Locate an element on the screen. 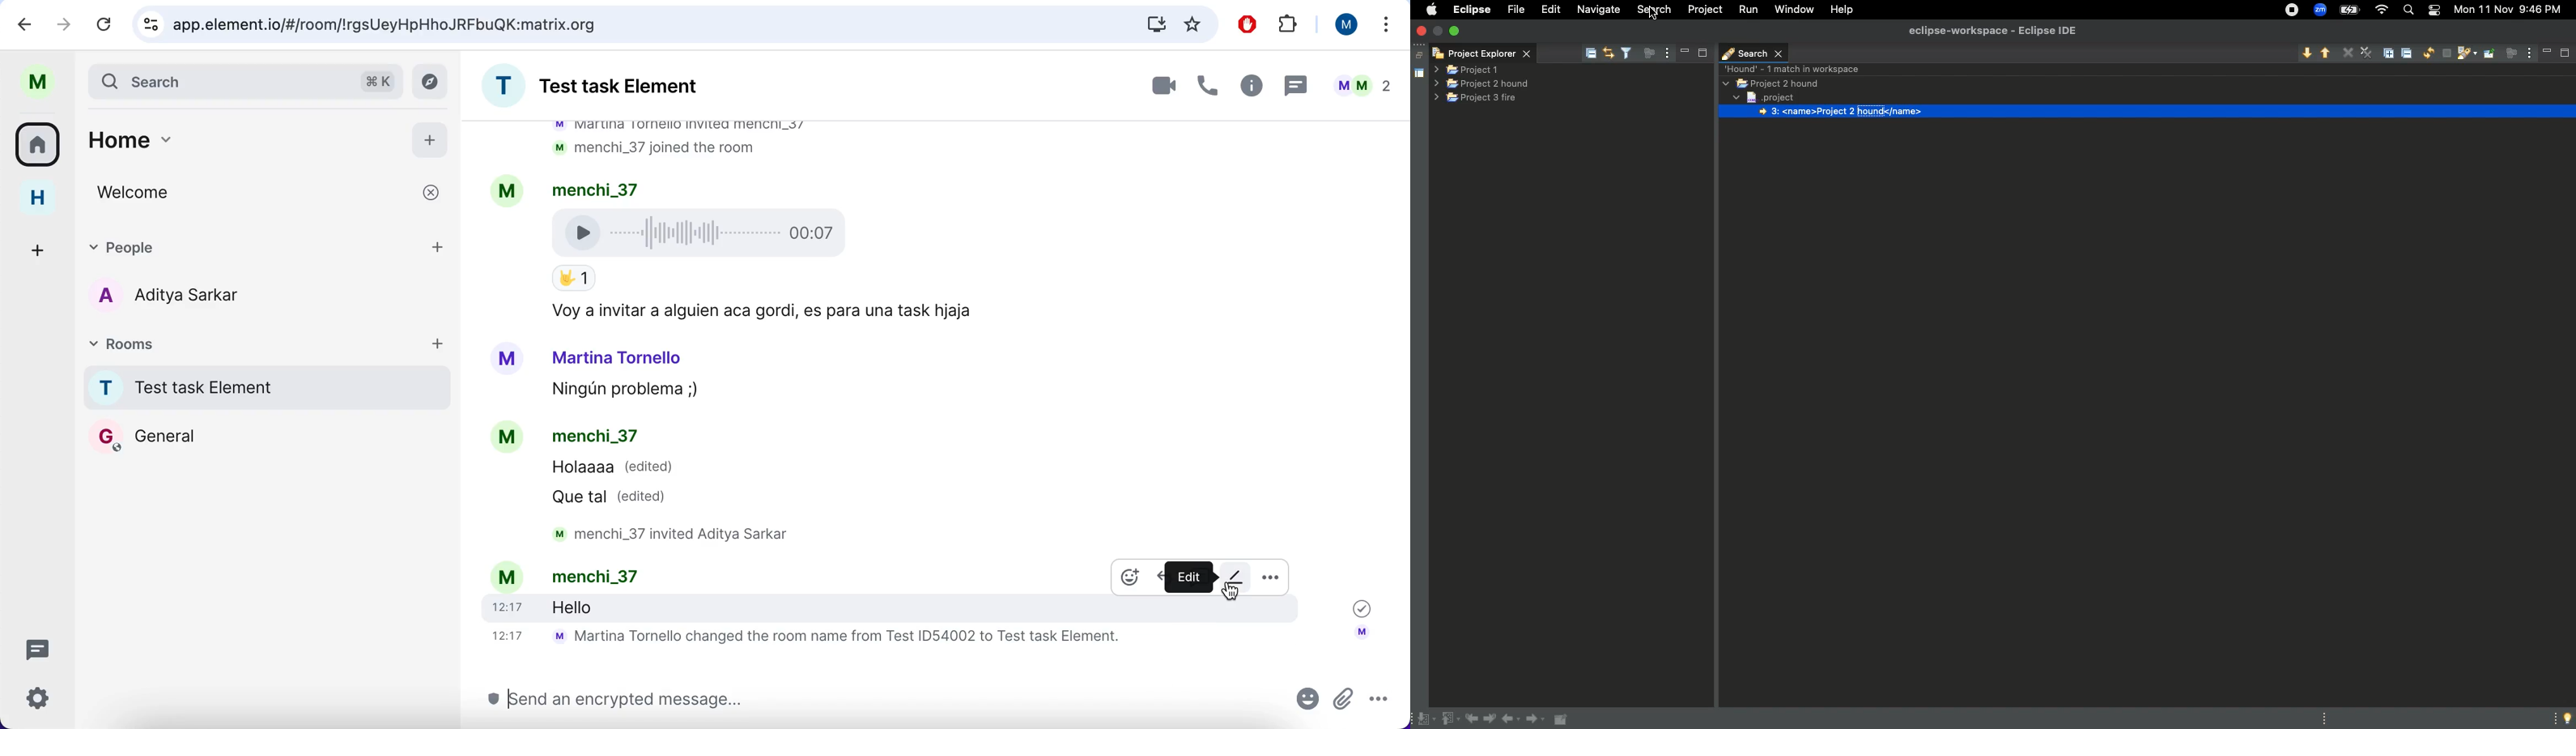  more options is located at coordinates (1271, 582).